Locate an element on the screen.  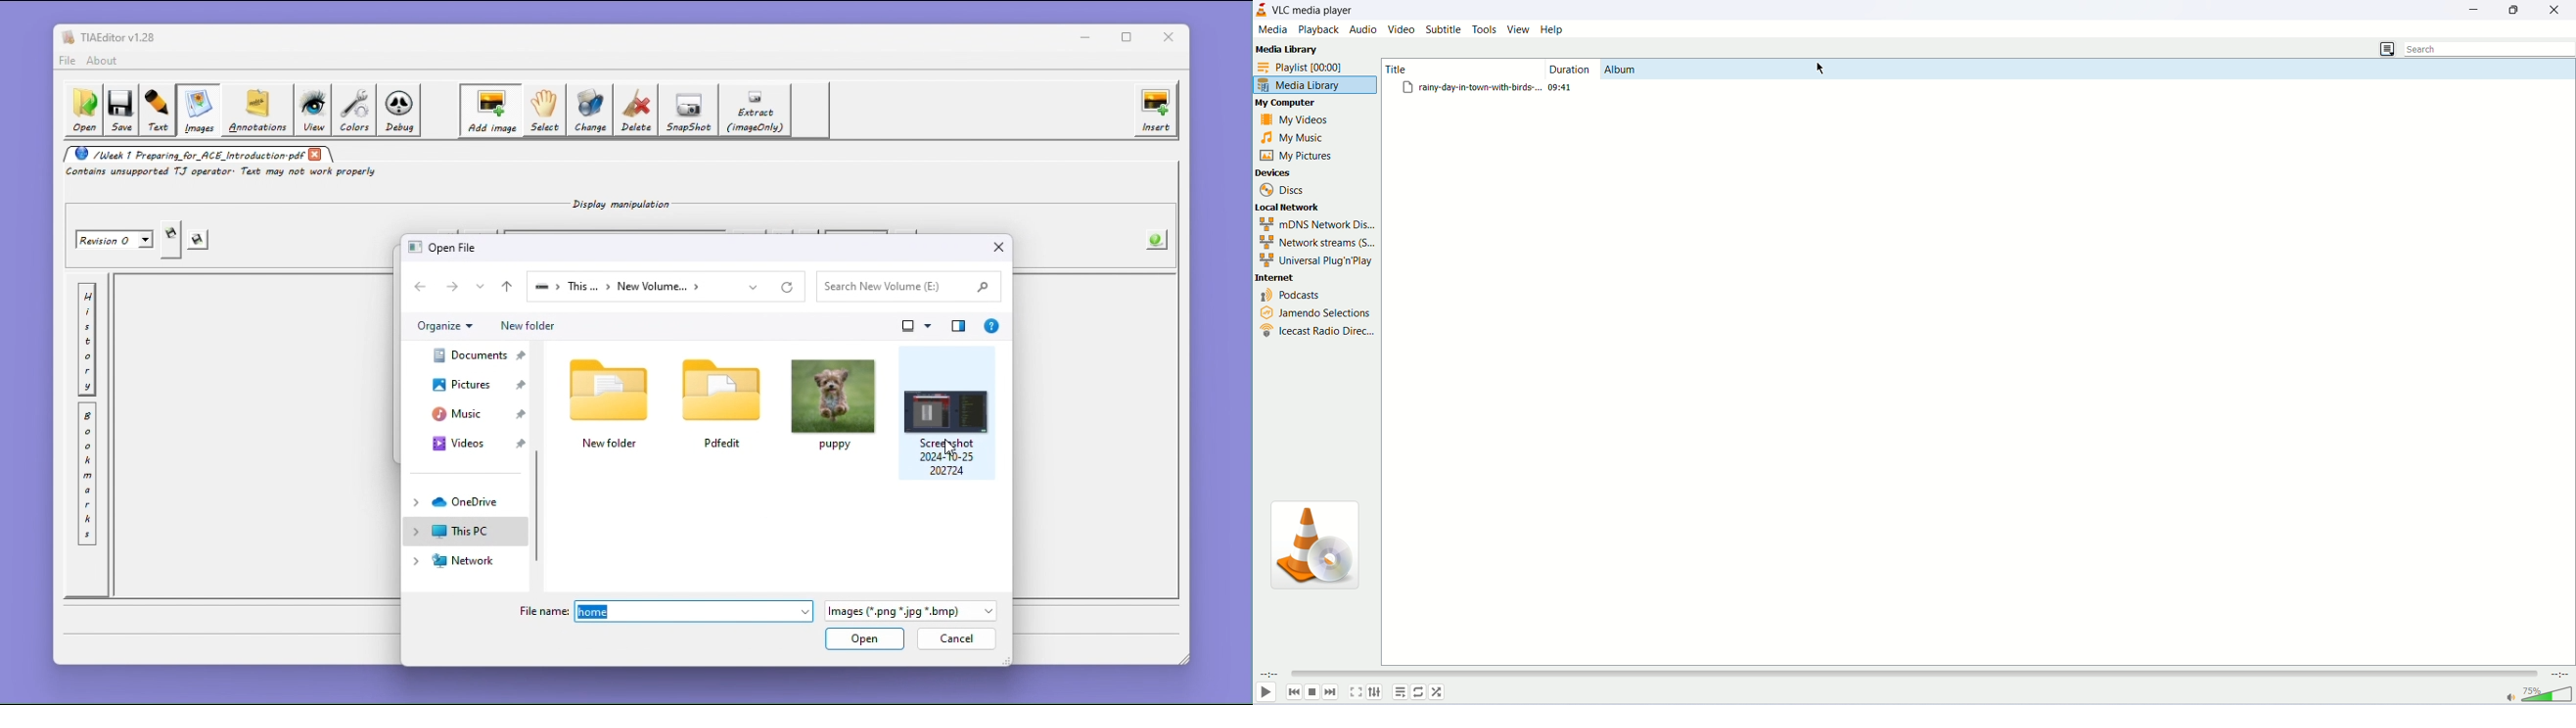
tools is located at coordinates (1483, 30).